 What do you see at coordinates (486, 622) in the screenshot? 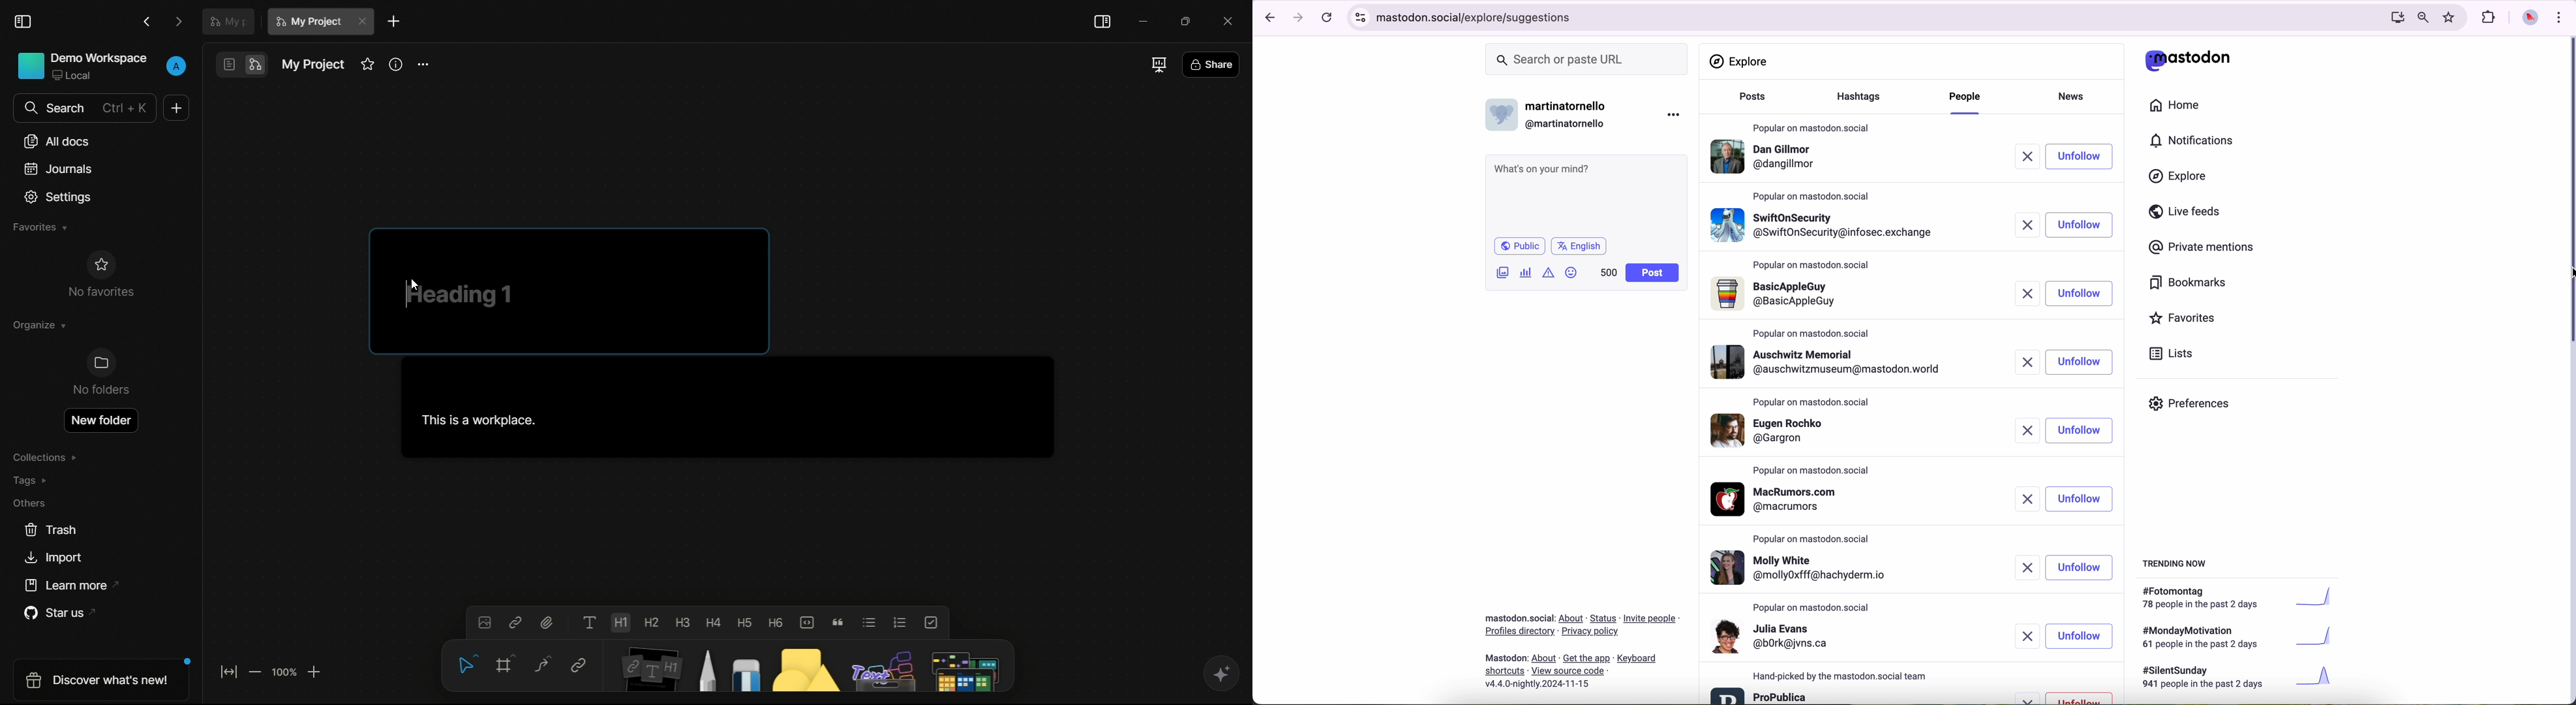
I see `insert image` at bounding box center [486, 622].